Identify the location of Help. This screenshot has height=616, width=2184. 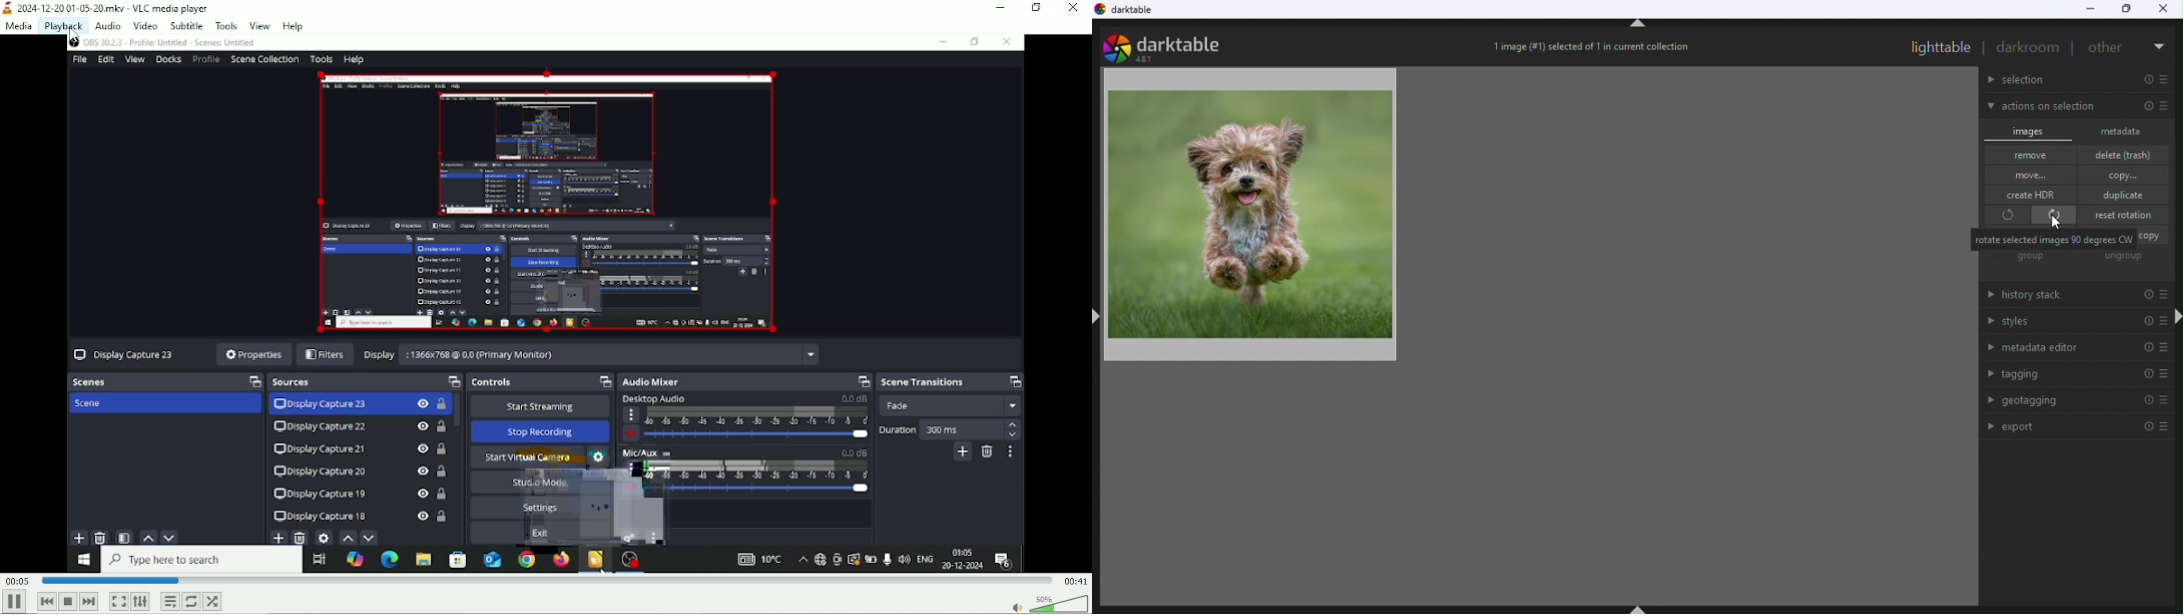
(293, 26).